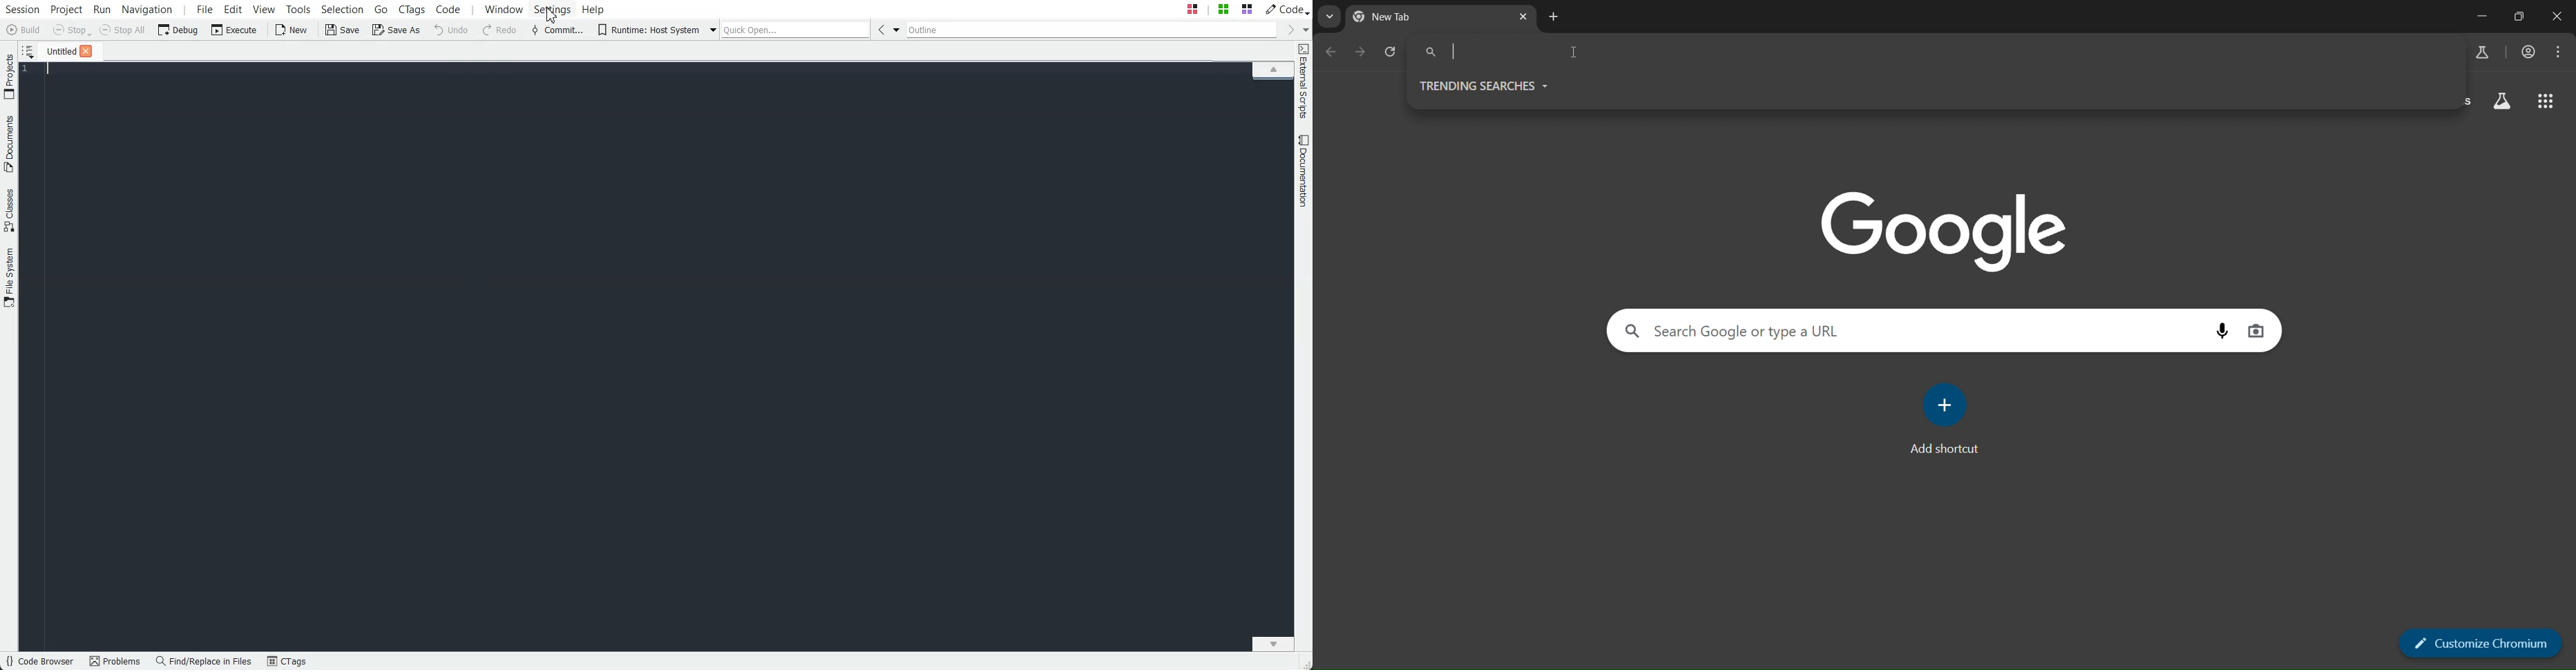 Image resolution: width=2576 pixels, height=672 pixels. I want to click on Search Google or type a URL, so click(1935, 50).